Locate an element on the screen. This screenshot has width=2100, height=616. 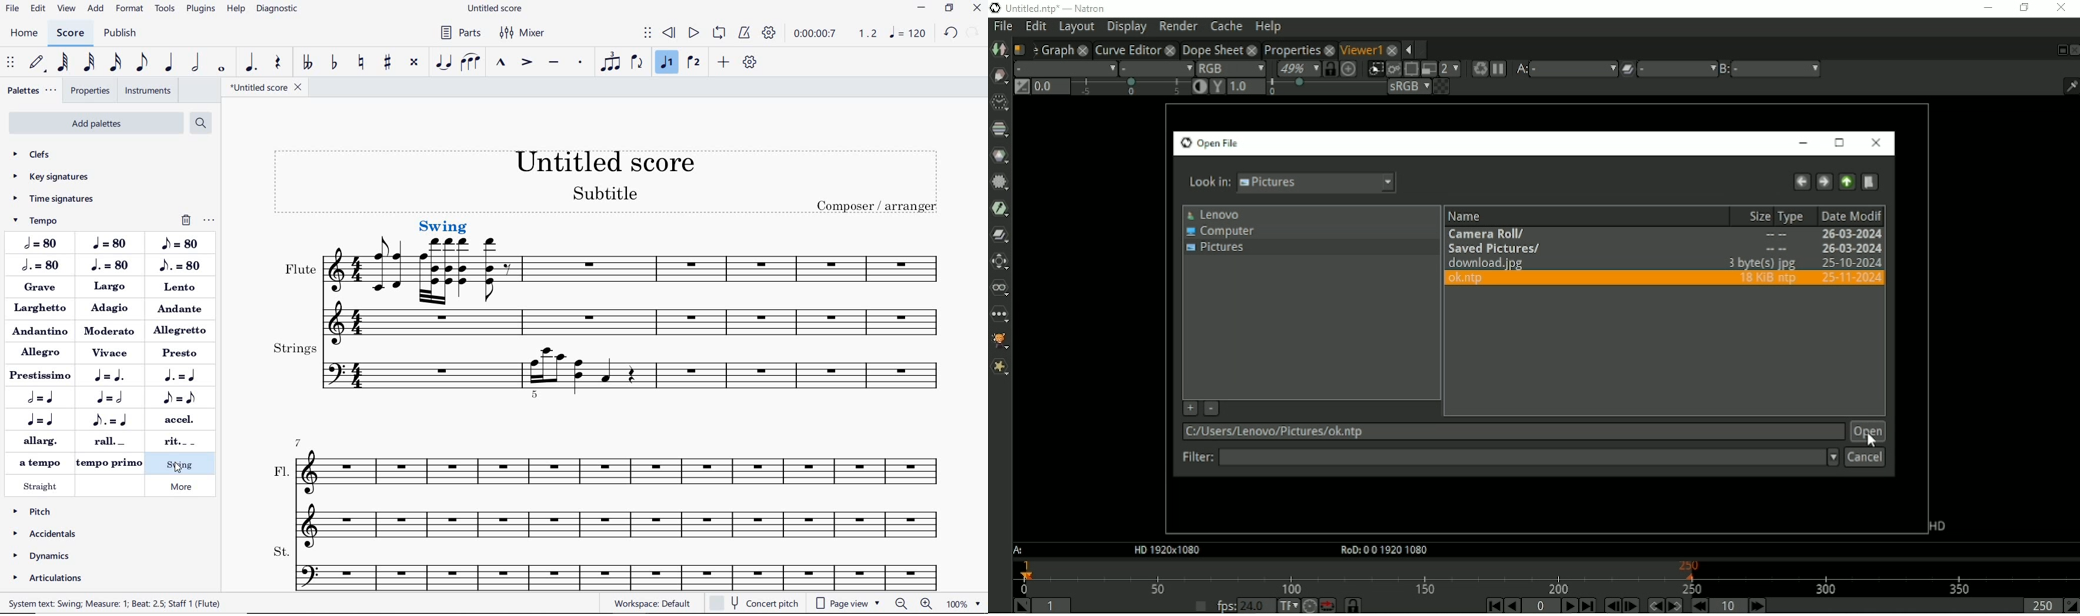
METRIC MODULATION: EIGHTH NOTE is located at coordinates (178, 398).